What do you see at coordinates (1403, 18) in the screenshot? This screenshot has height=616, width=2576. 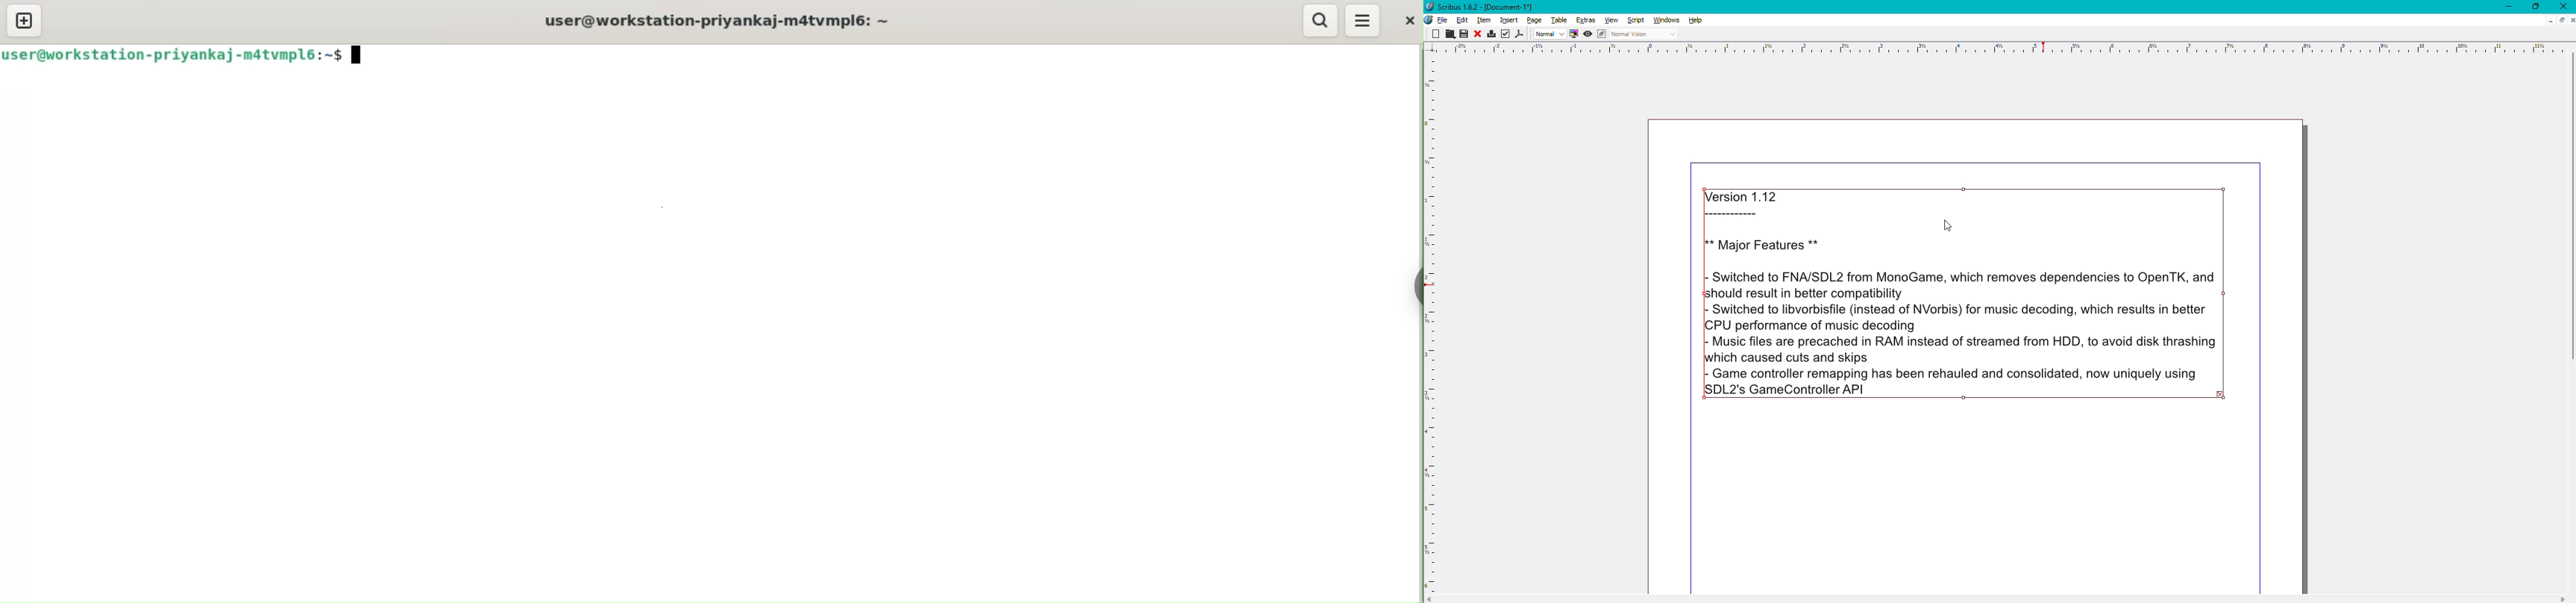 I see `close` at bounding box center [1403, 18].